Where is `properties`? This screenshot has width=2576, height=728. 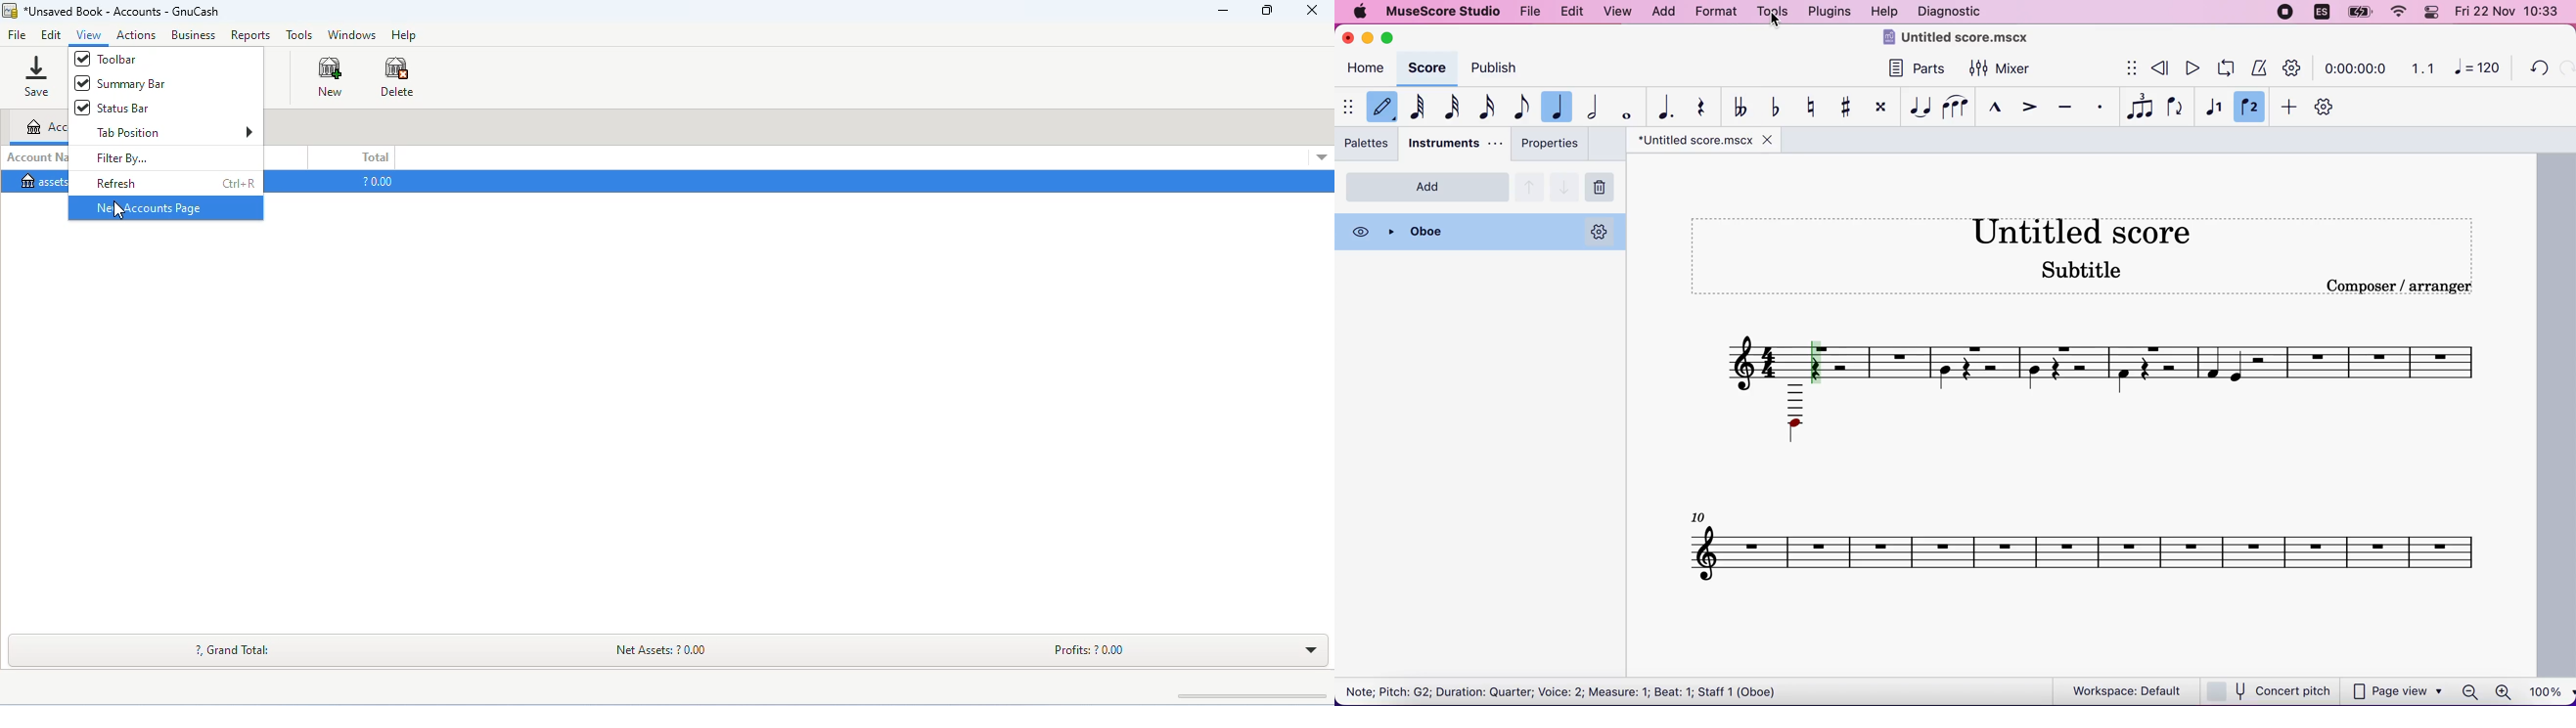
properties is located at coordinates (1553, 145).